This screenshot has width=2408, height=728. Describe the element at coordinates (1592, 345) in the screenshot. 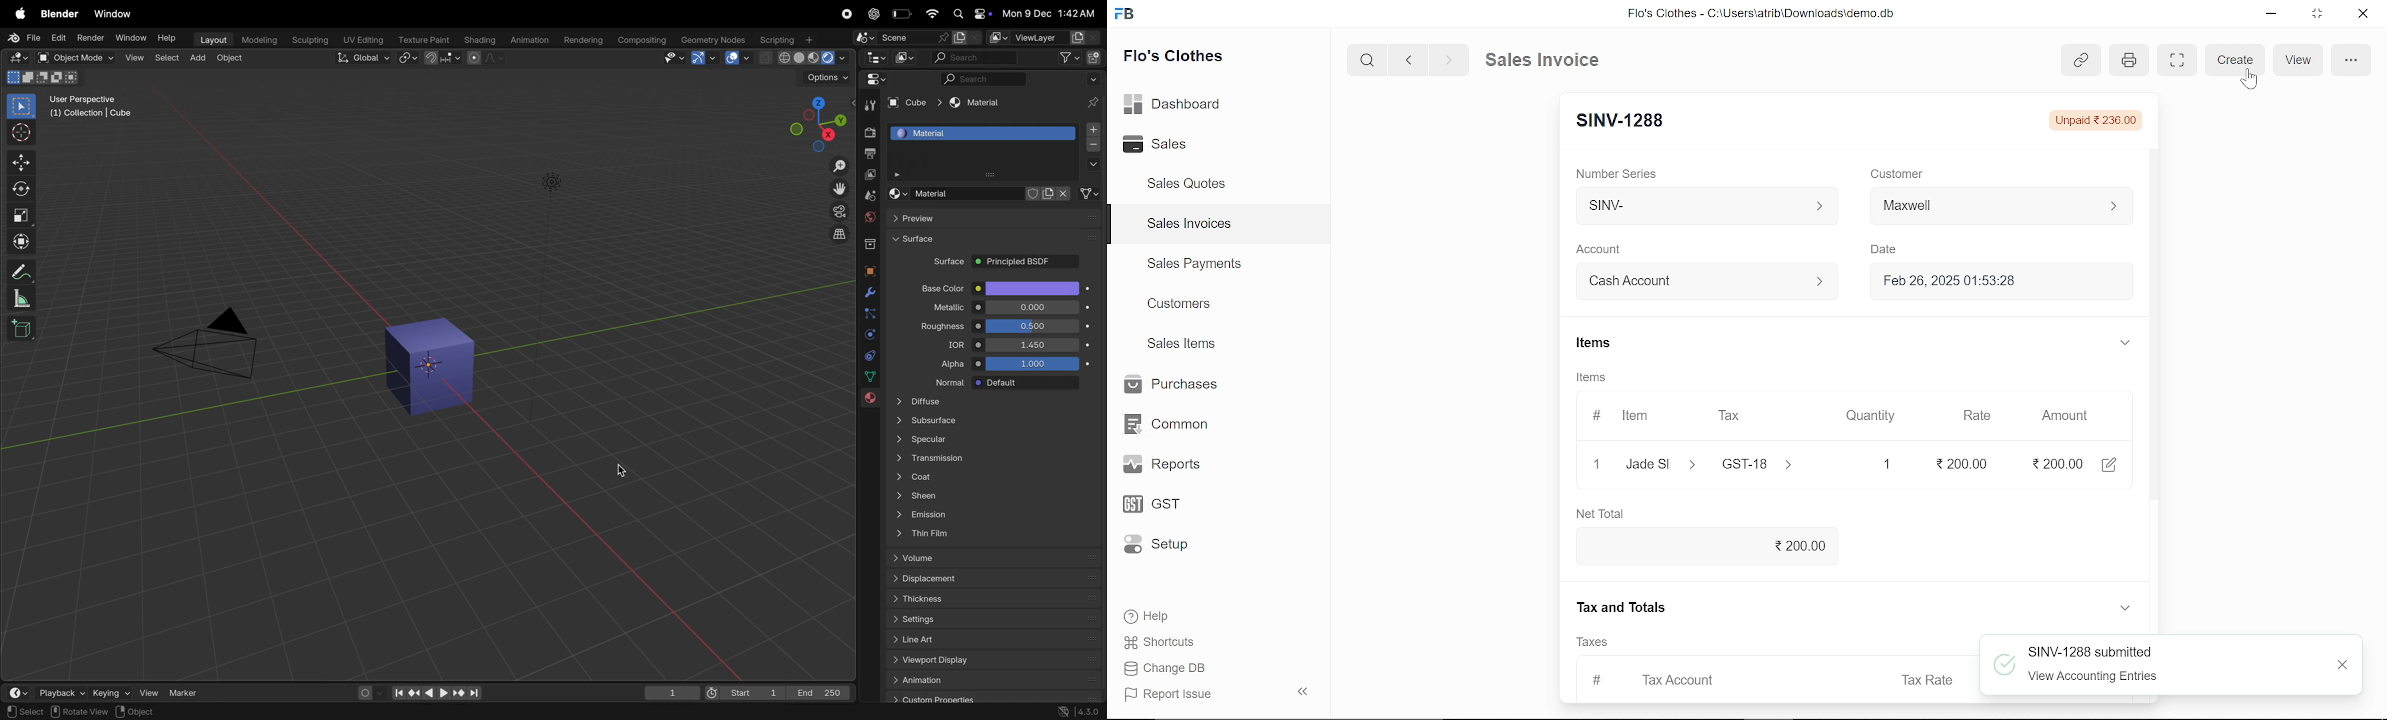

I see `Items` at that location.